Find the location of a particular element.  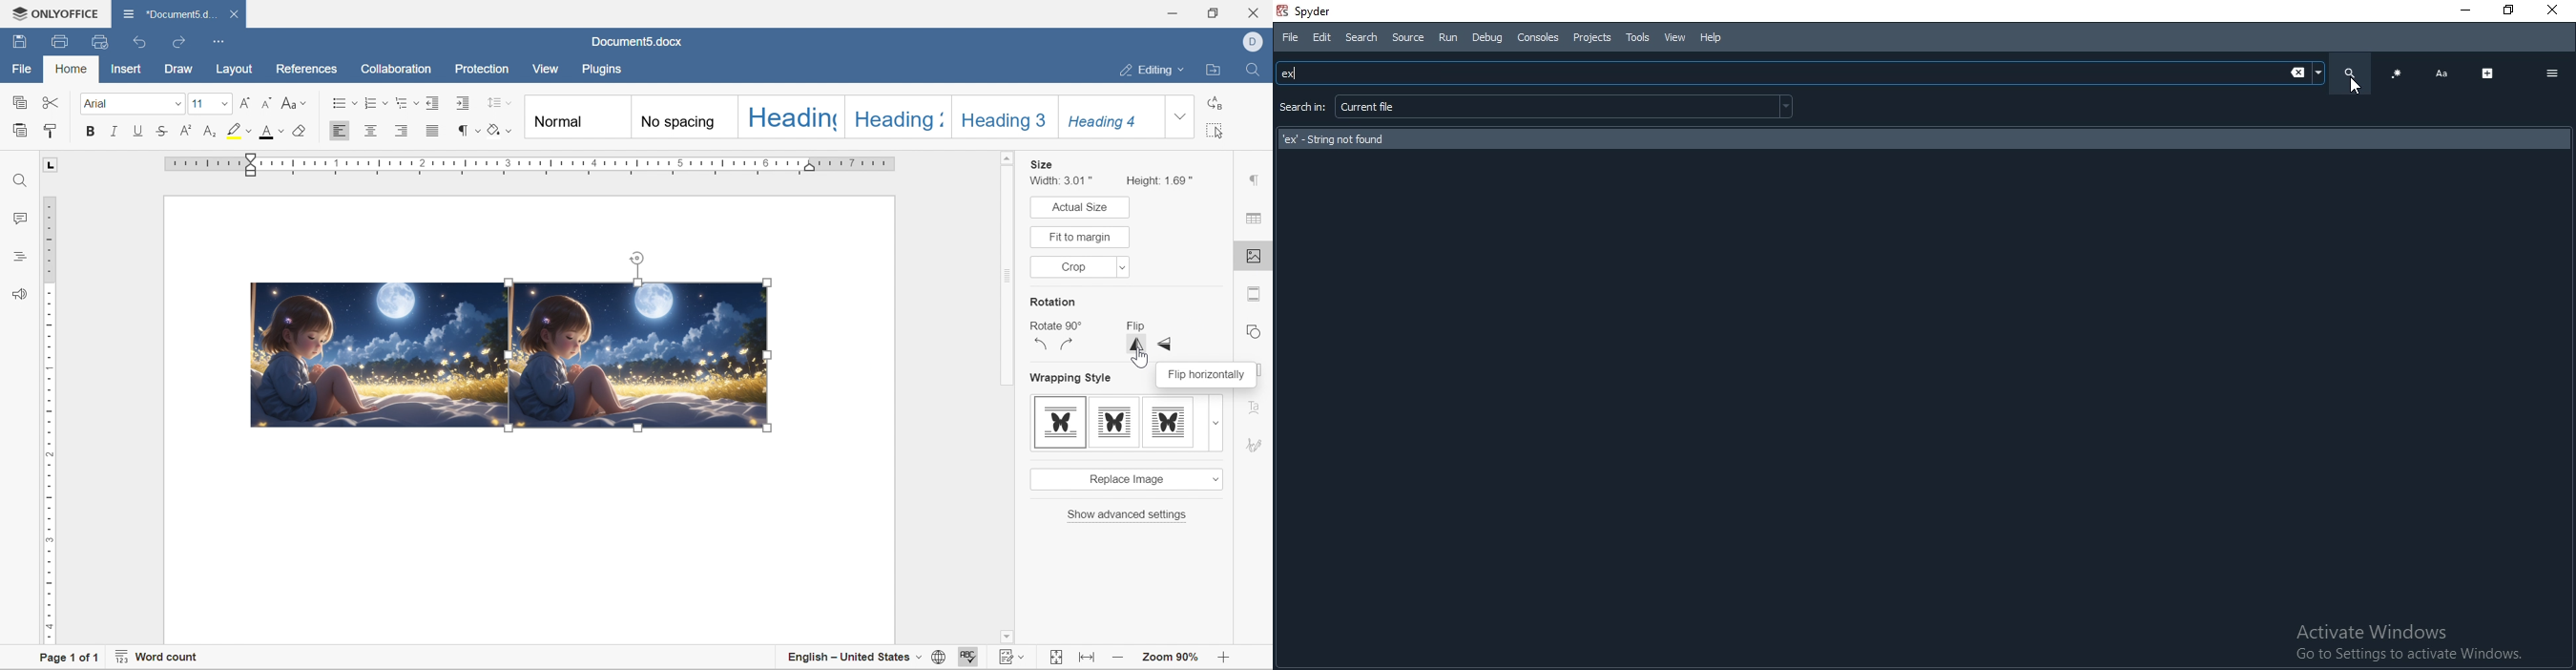

fit to margin is located at coordinates (1080, 236).